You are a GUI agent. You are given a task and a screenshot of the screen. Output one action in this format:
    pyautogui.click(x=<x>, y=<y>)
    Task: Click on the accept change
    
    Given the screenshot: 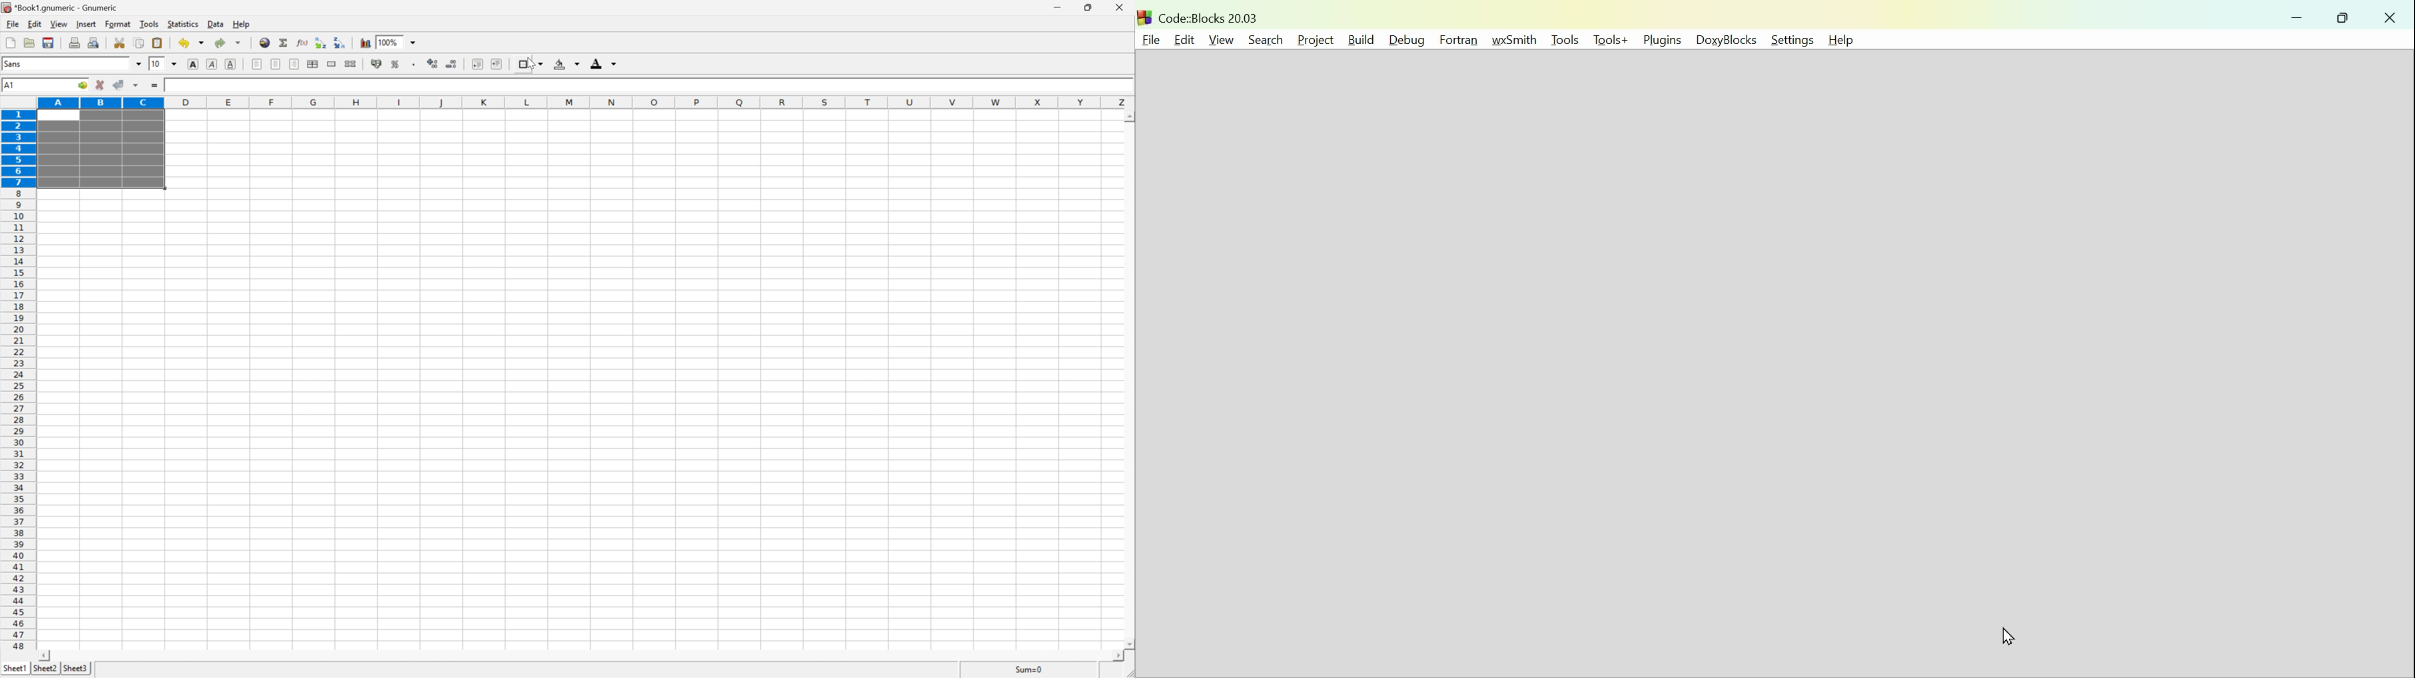 What is the action you would take?
    pyautogui.click(x=118, y=85)
    